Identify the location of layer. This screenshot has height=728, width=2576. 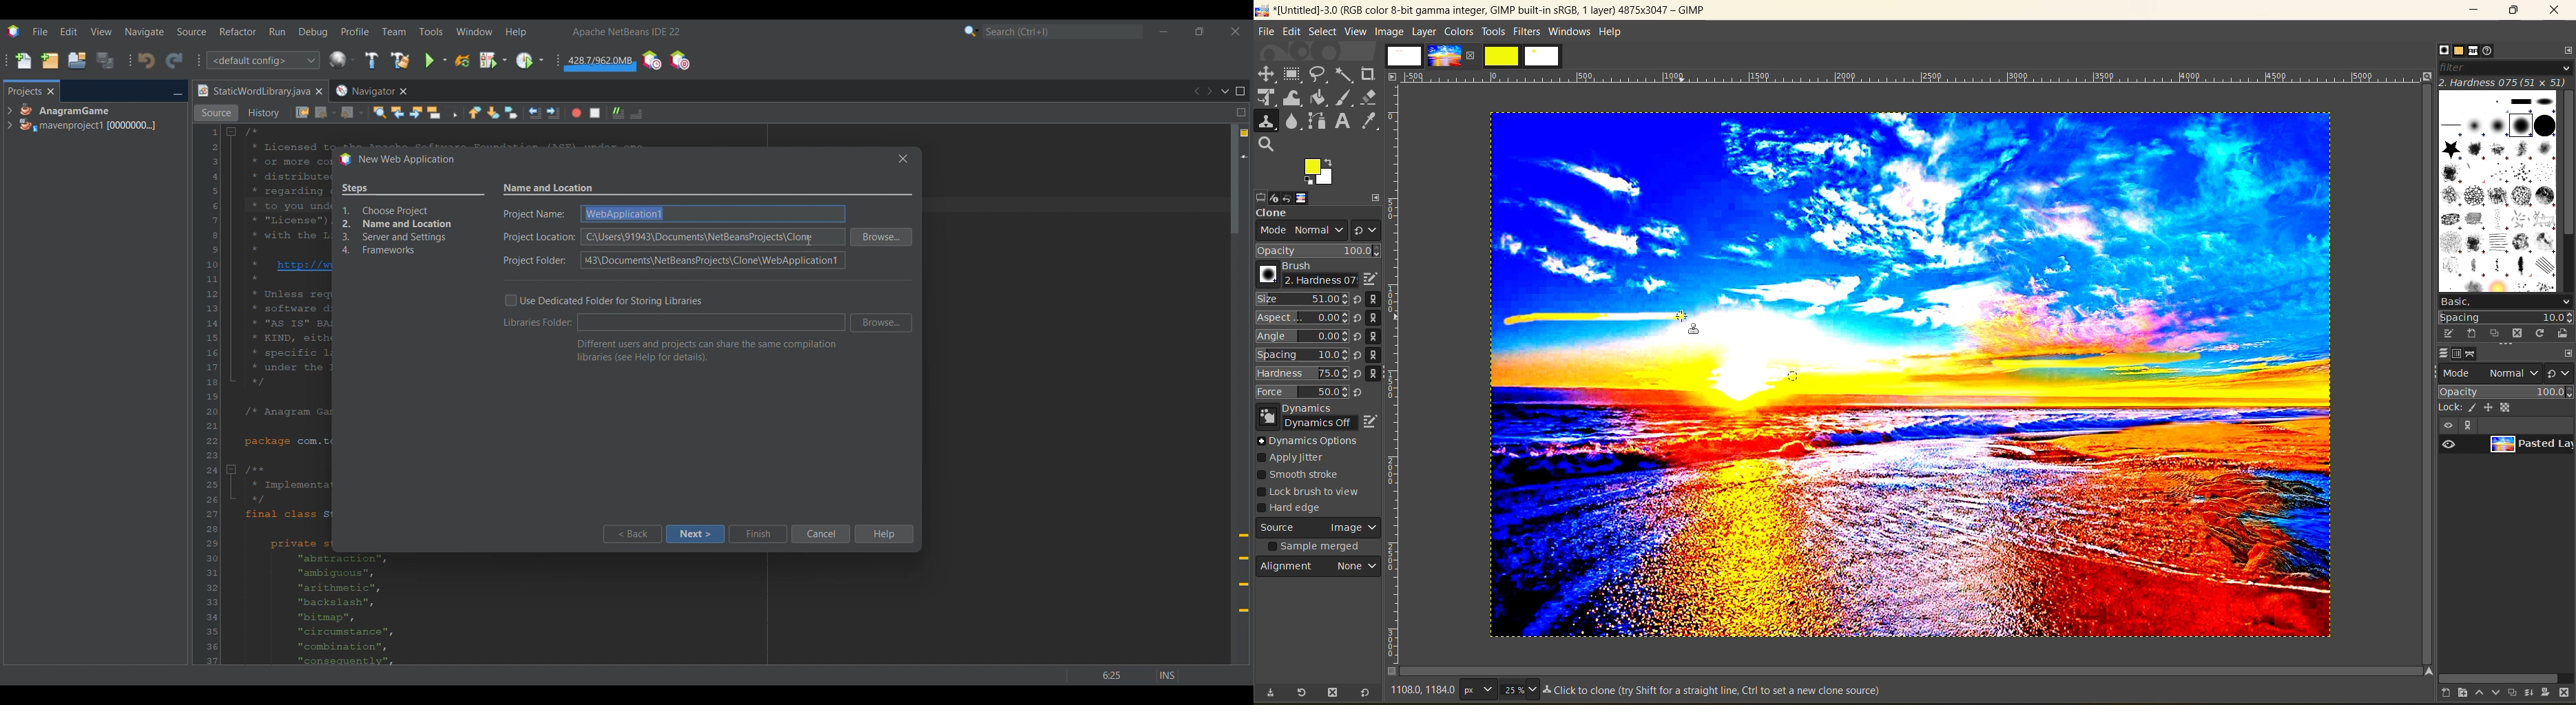
(1424, 31).